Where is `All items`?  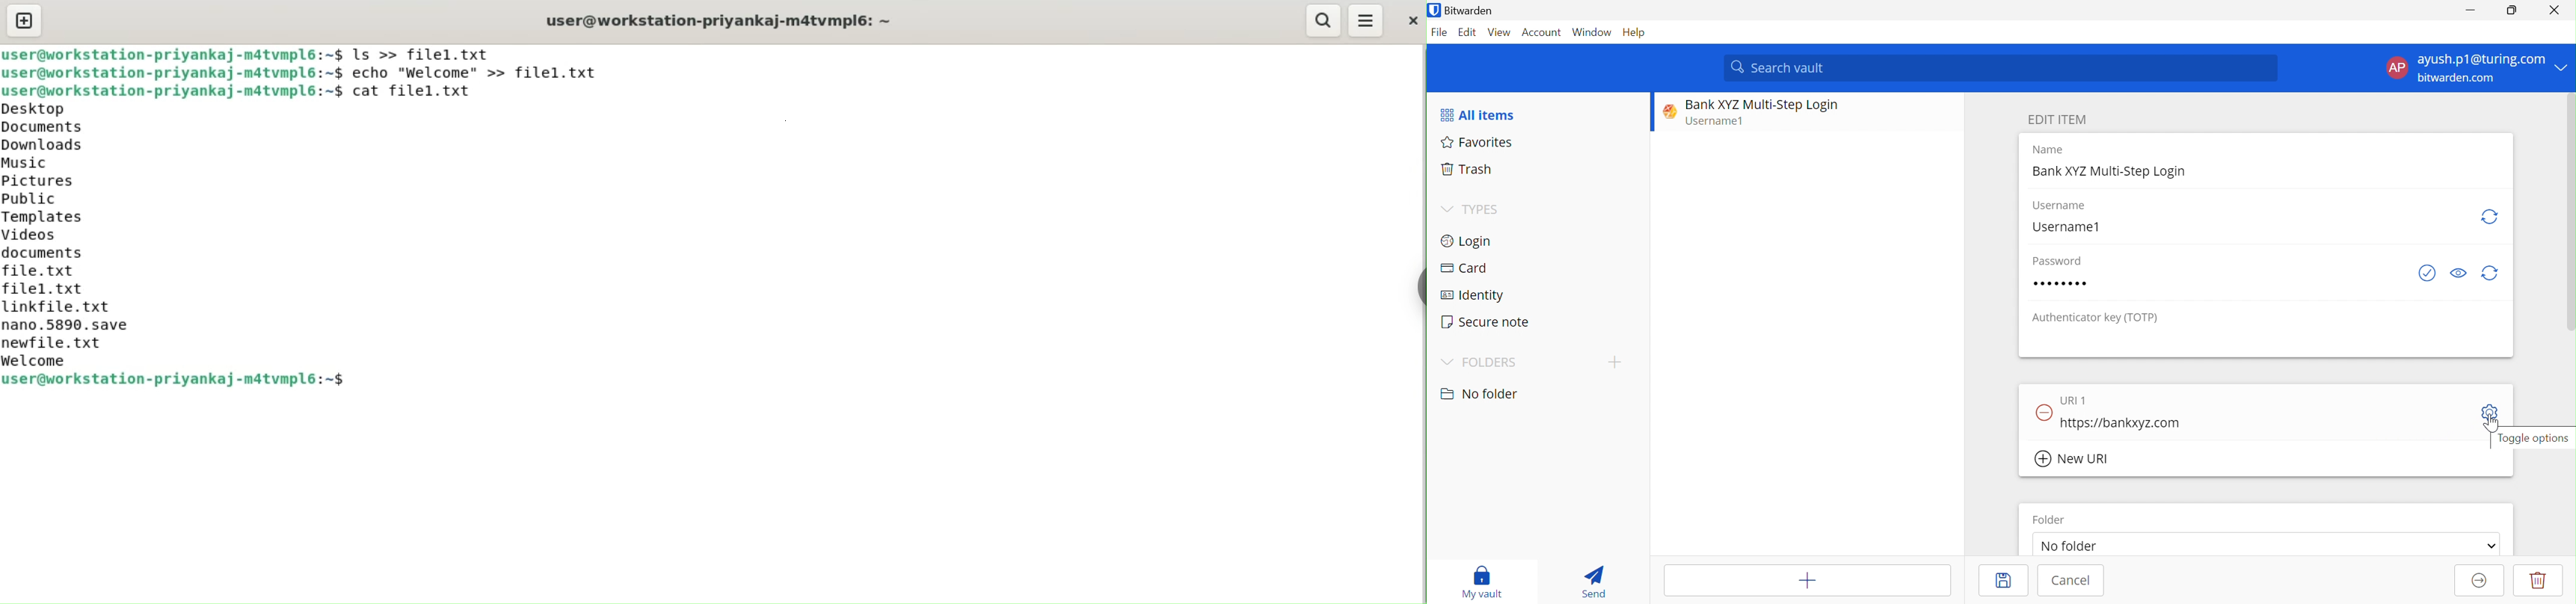 All items is located at coordinates (1476, 116).